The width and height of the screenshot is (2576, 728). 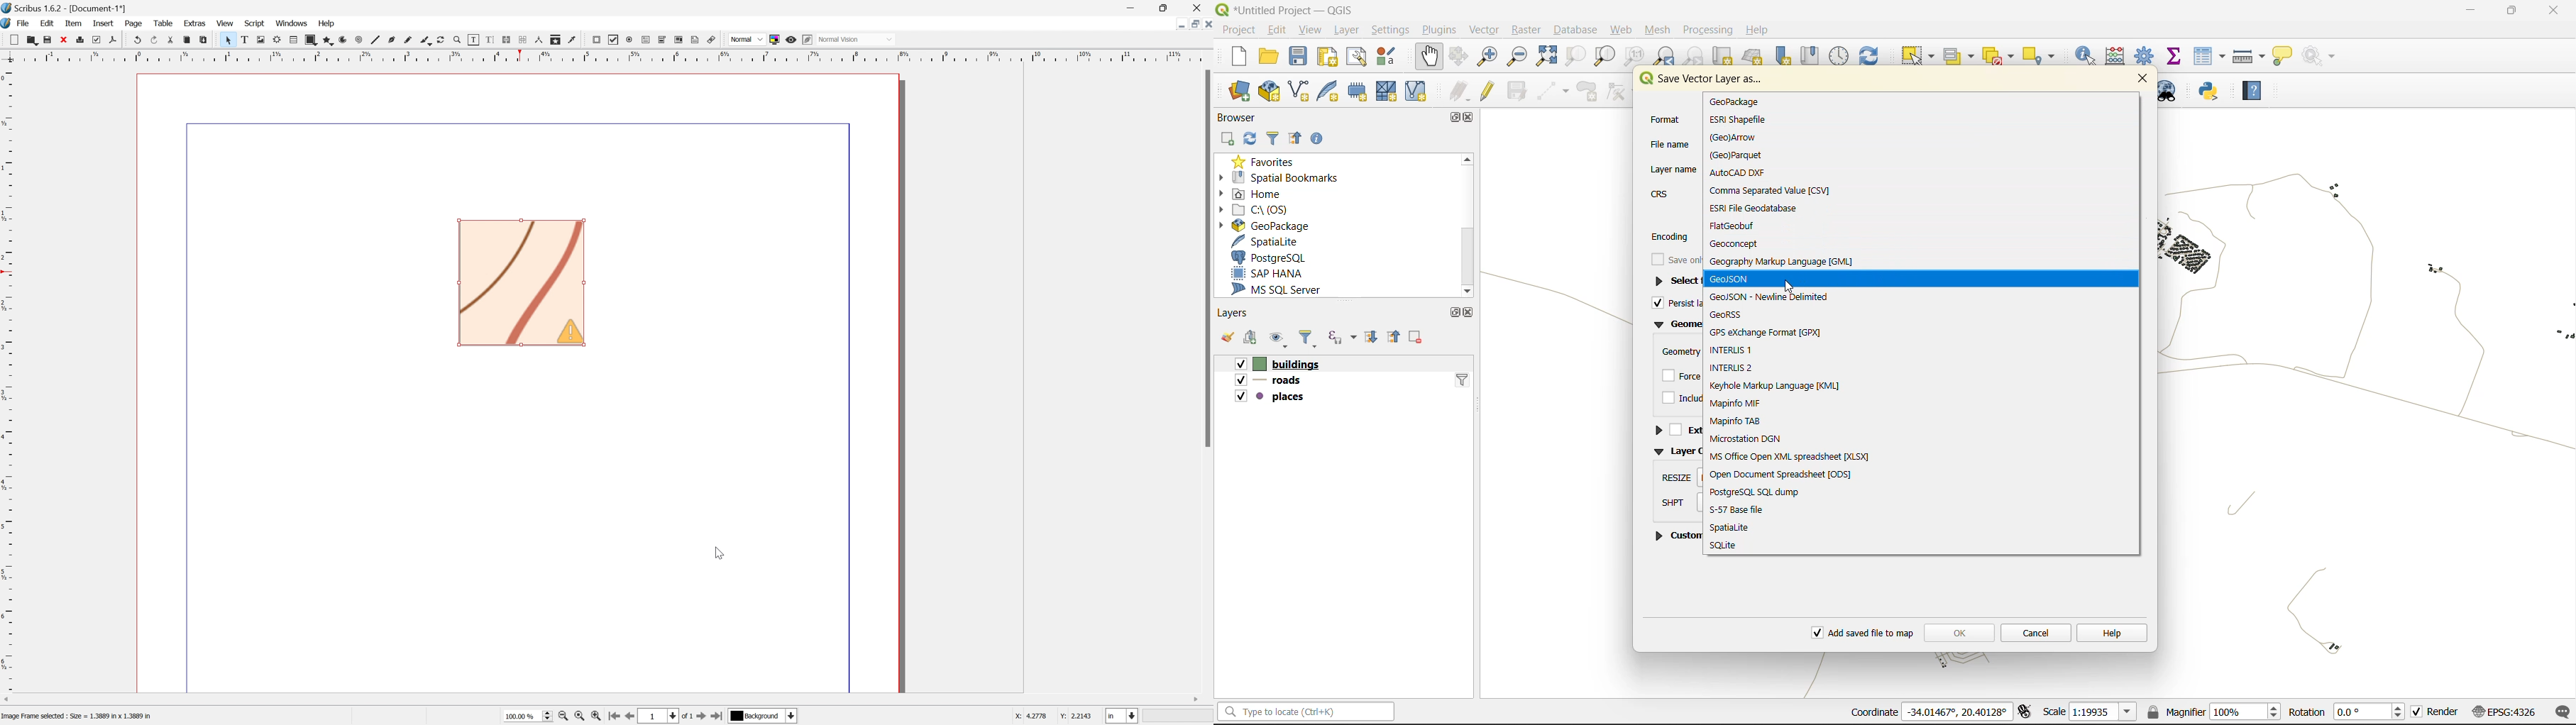 What do you see at coordinates (243, 39) in the screenshot?
I see `Text frame` at bounding box center [243, 39].